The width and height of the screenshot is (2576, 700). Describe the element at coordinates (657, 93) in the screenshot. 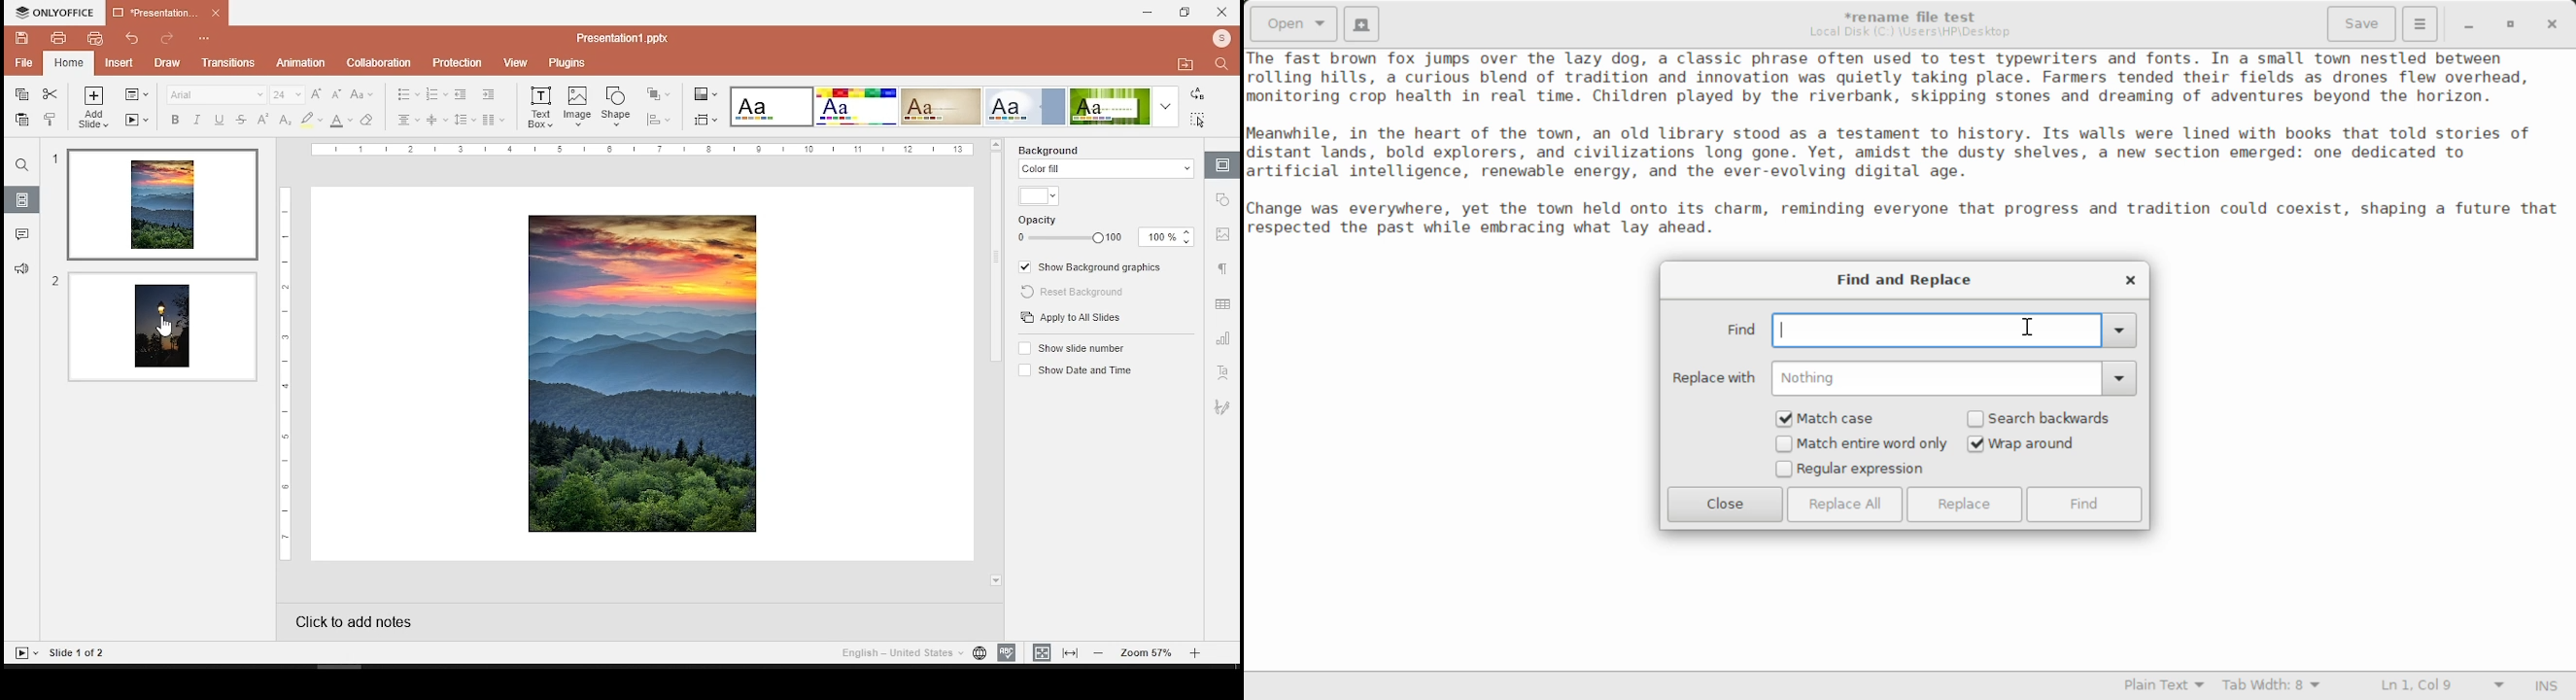

I see `arrange shapes` at that location.